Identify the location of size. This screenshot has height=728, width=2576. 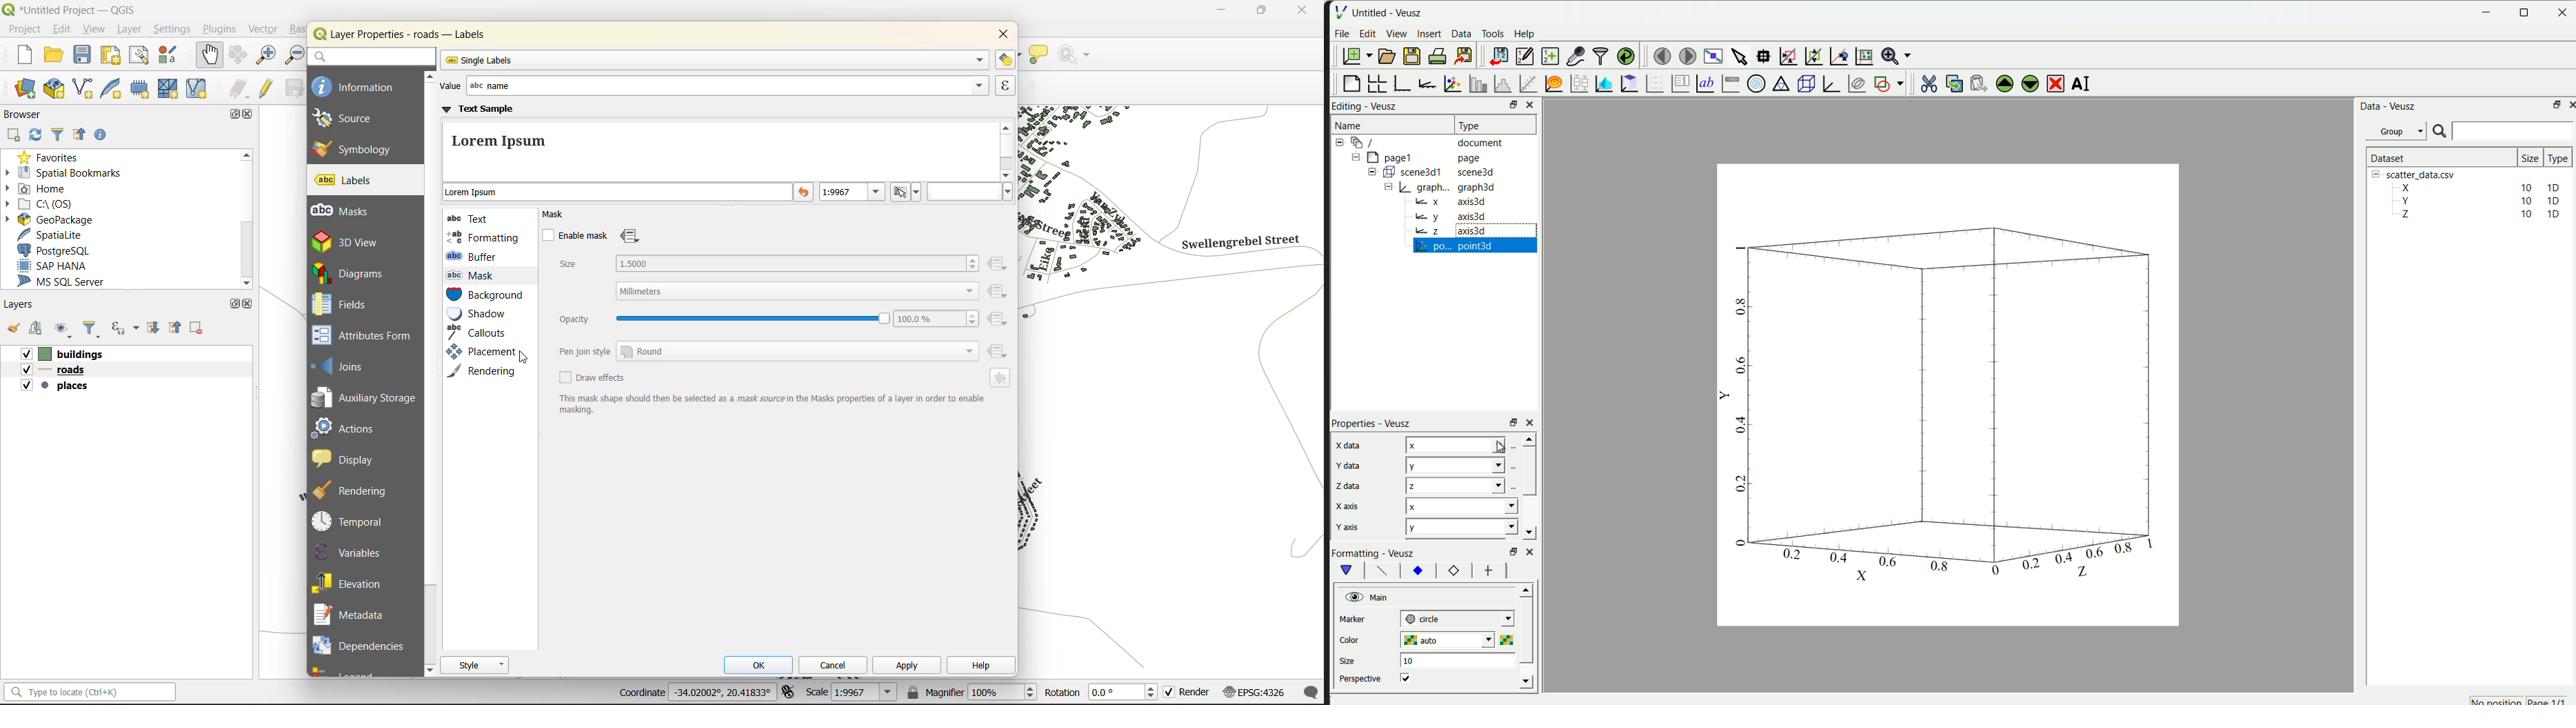
(1351, 659).